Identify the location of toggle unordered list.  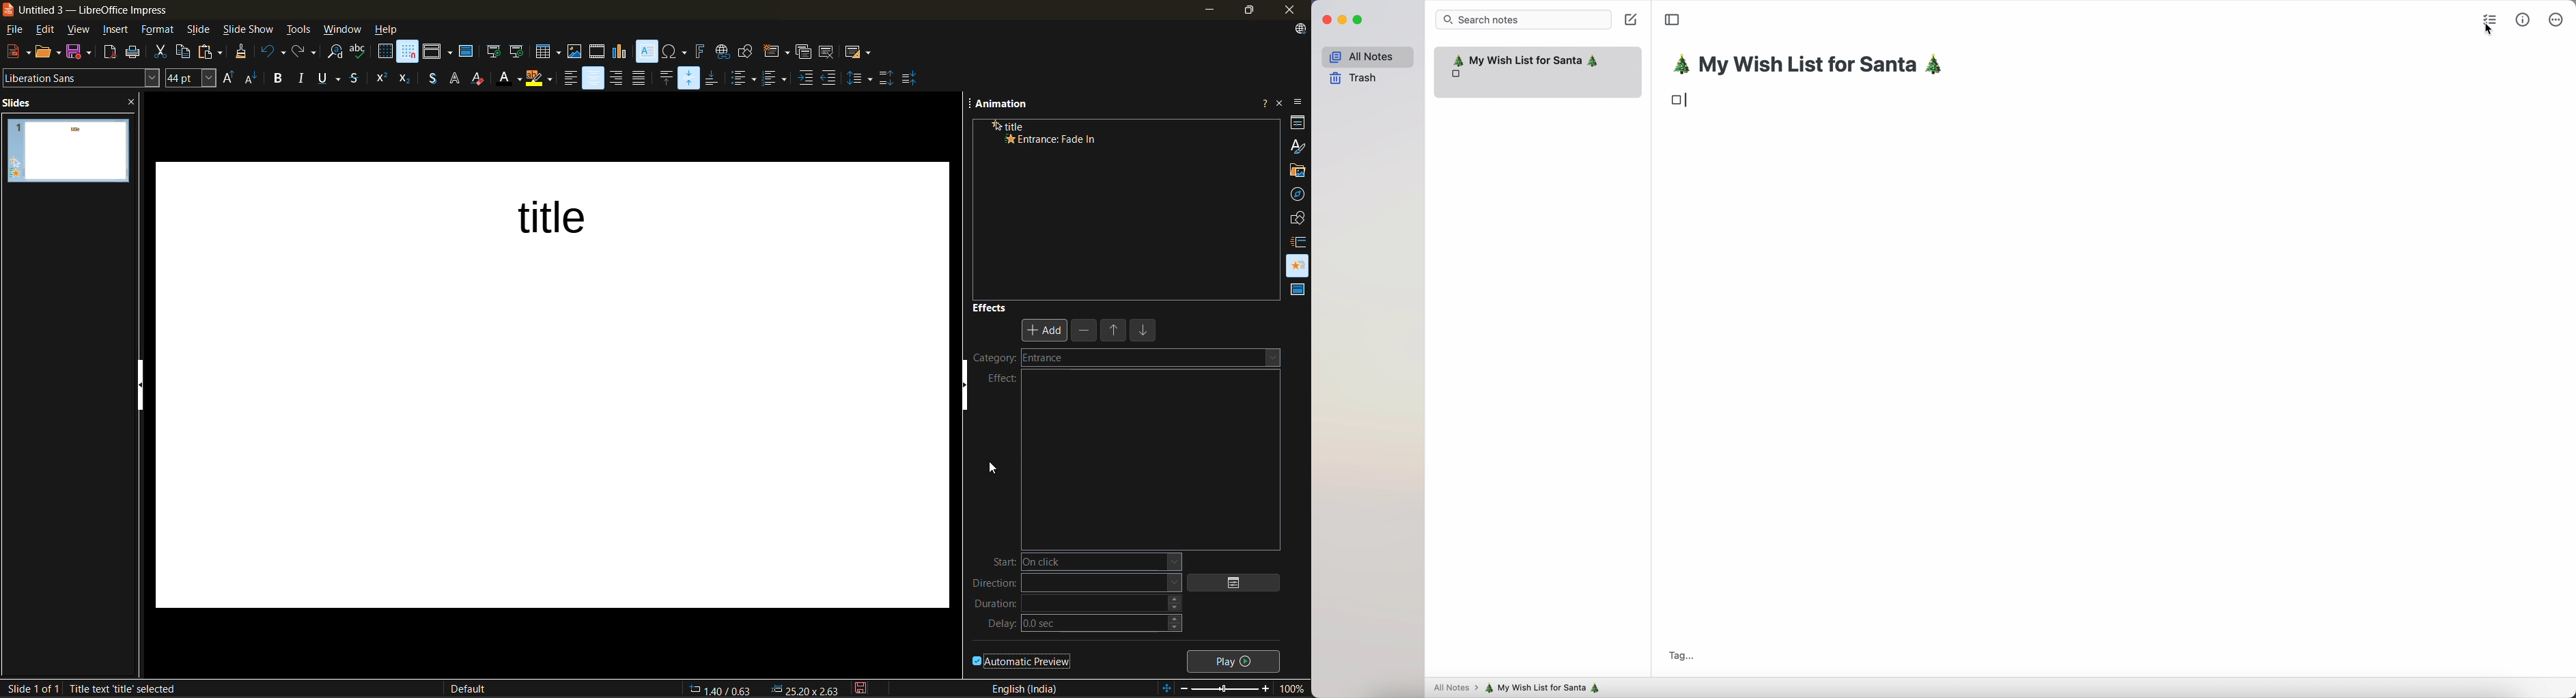
(746, 79).